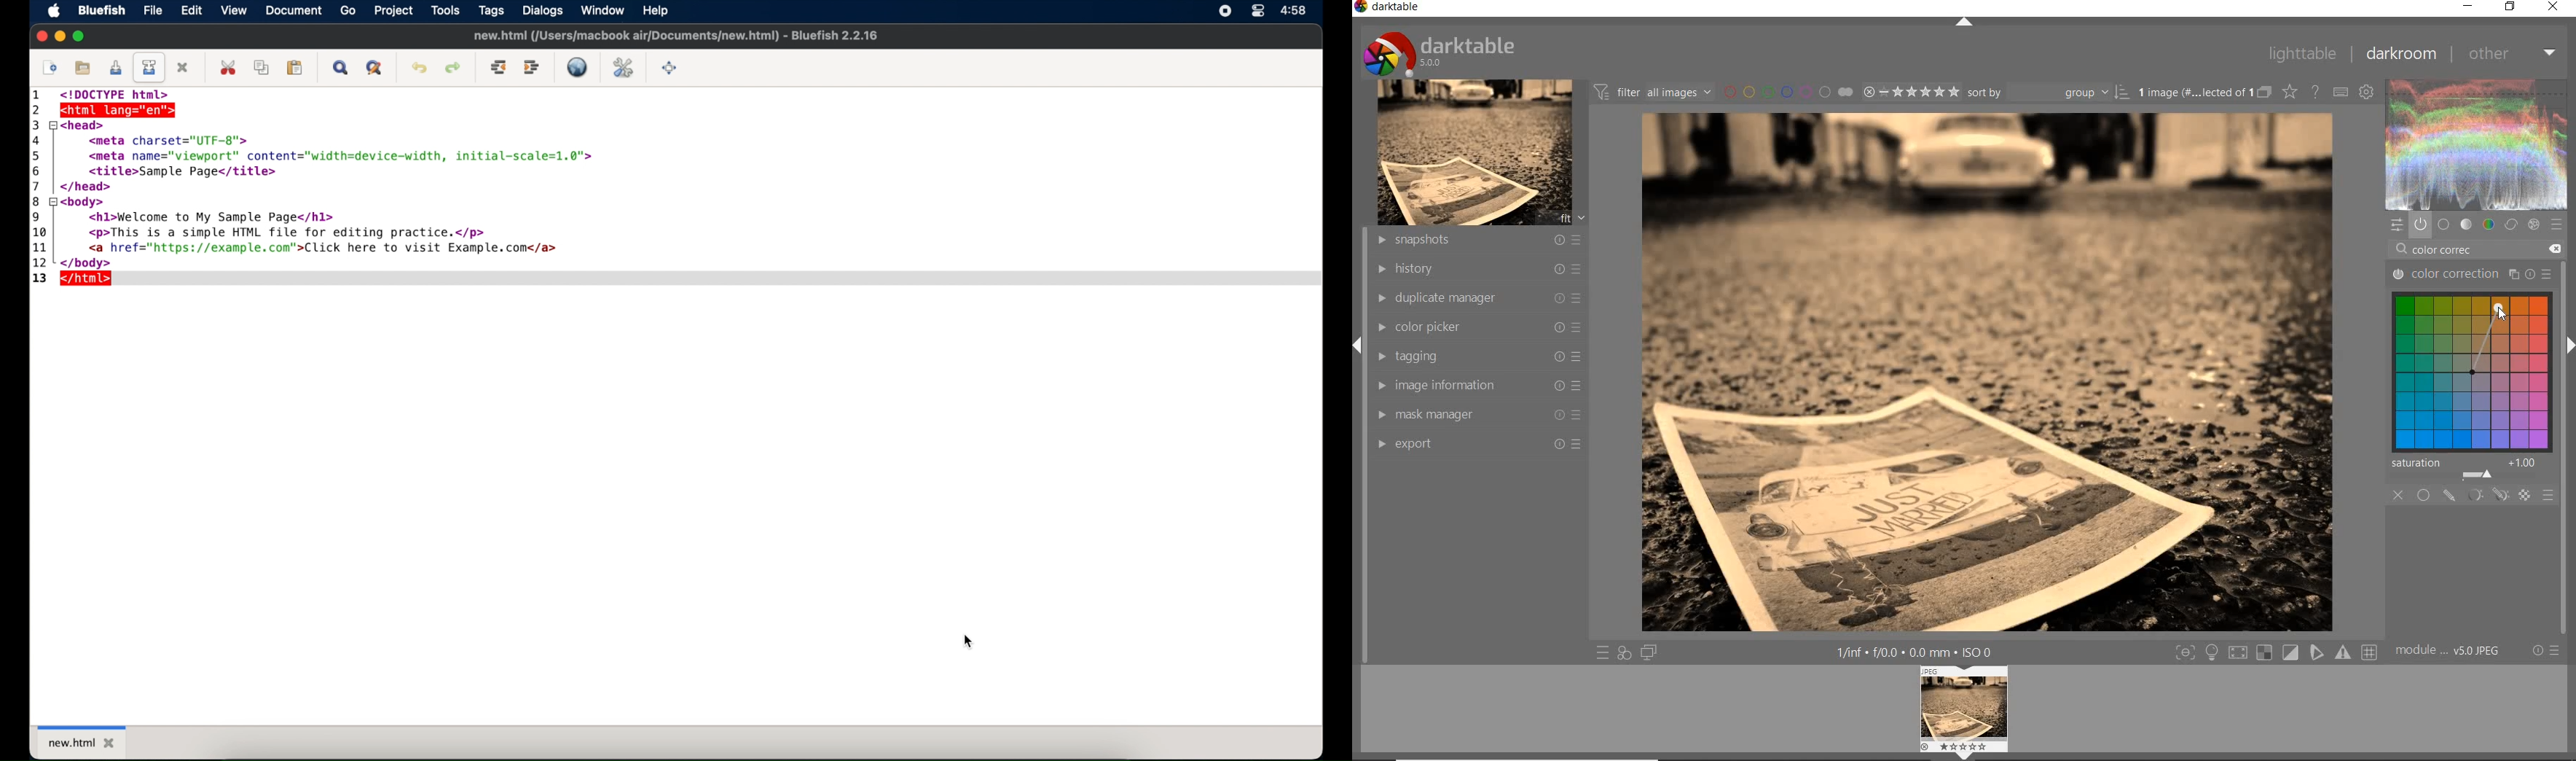  I want to click on 12, so click(42, 263).